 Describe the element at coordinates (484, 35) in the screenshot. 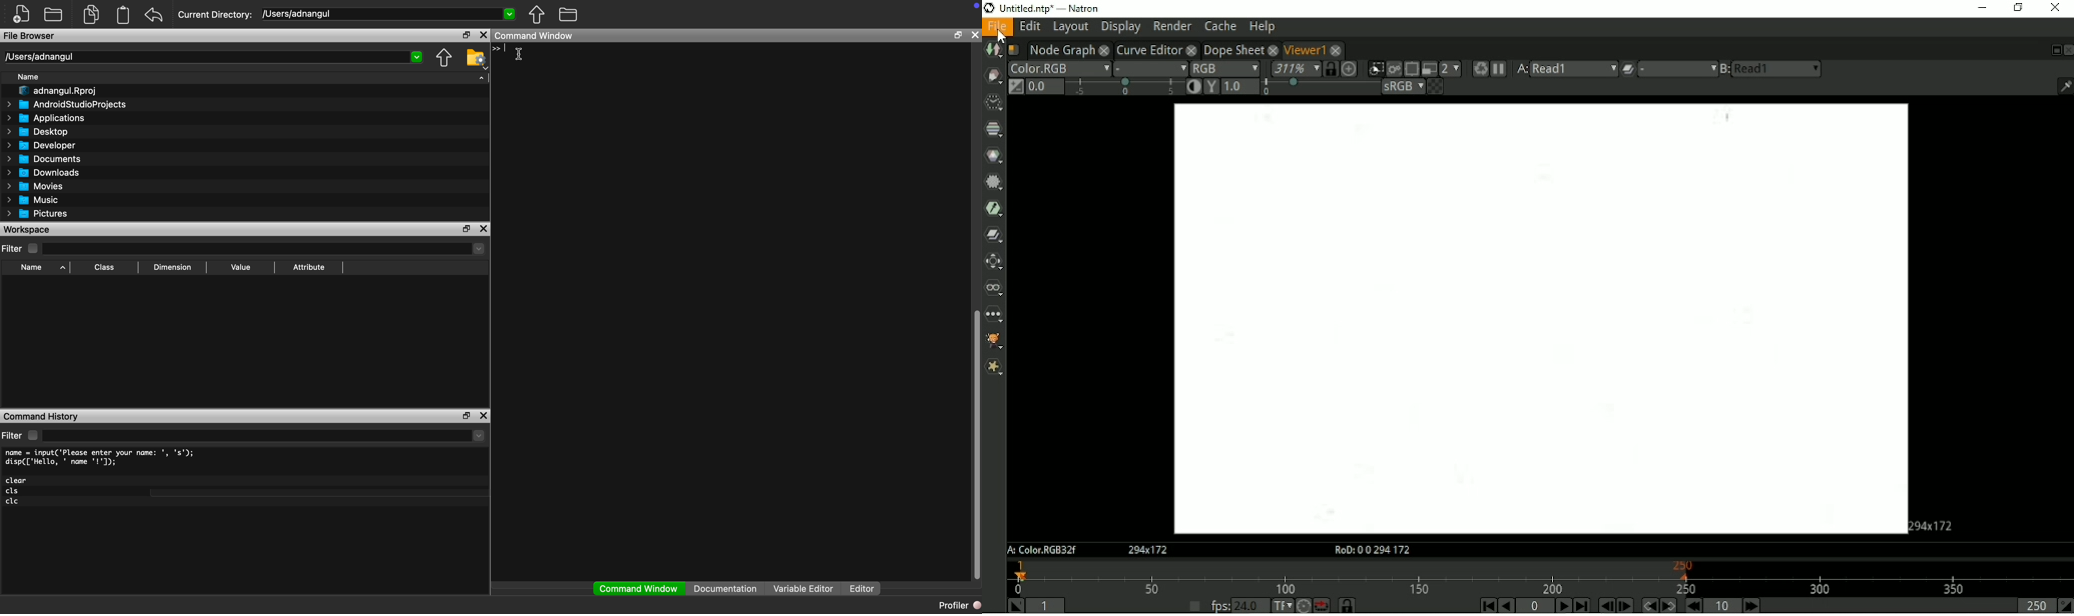

I see `close` at that location.